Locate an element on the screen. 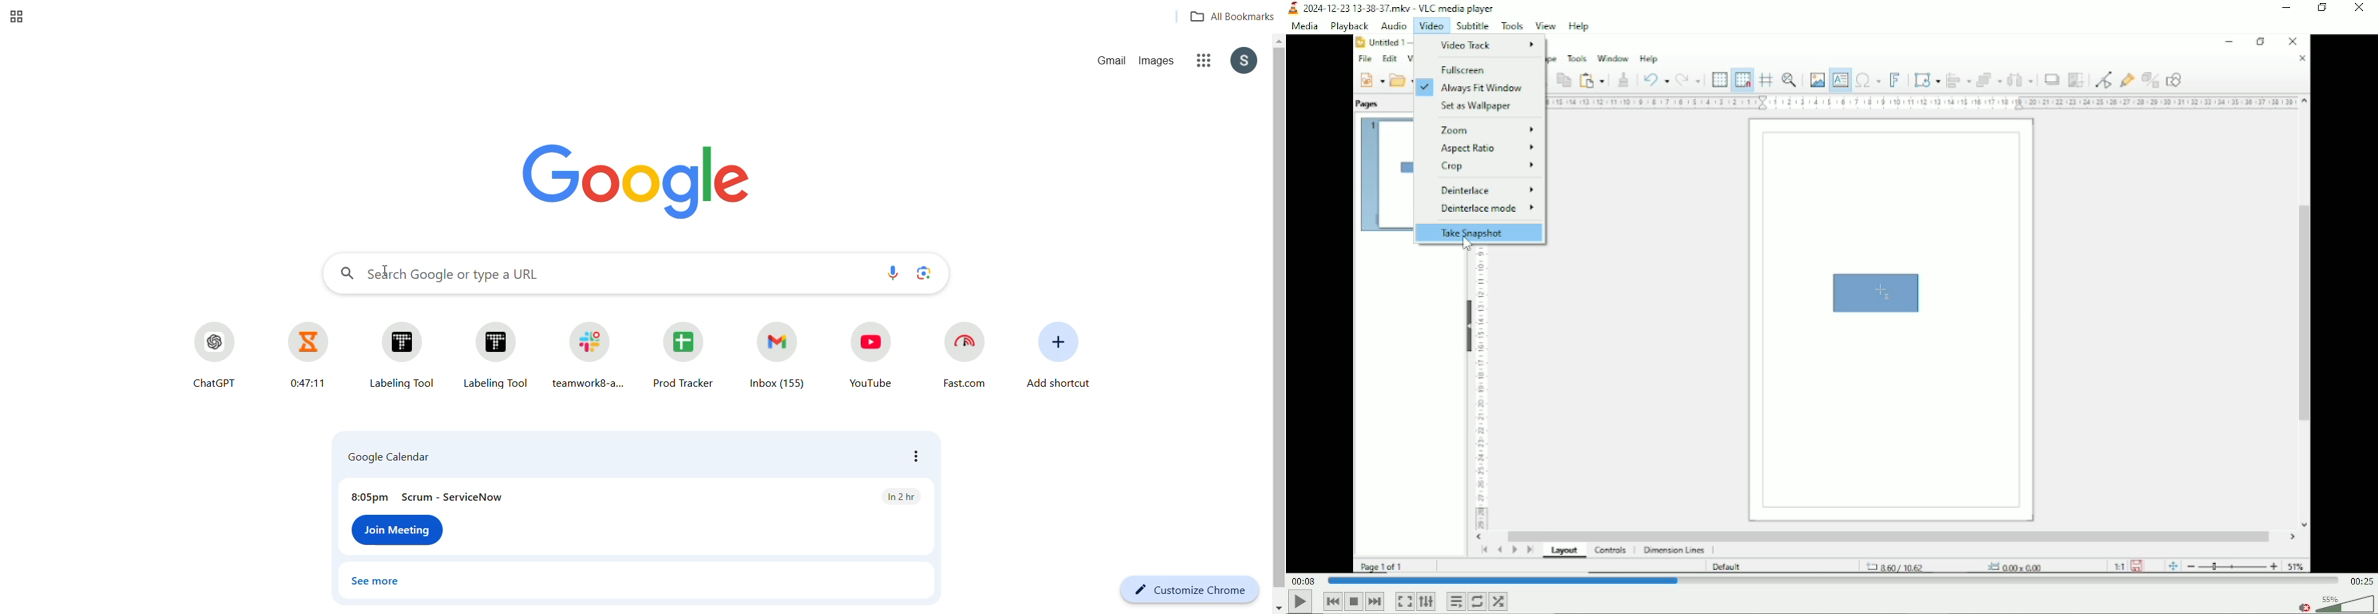 This screenshot has height=616, width=2380. google id options is located at coordinates (1245, 62).